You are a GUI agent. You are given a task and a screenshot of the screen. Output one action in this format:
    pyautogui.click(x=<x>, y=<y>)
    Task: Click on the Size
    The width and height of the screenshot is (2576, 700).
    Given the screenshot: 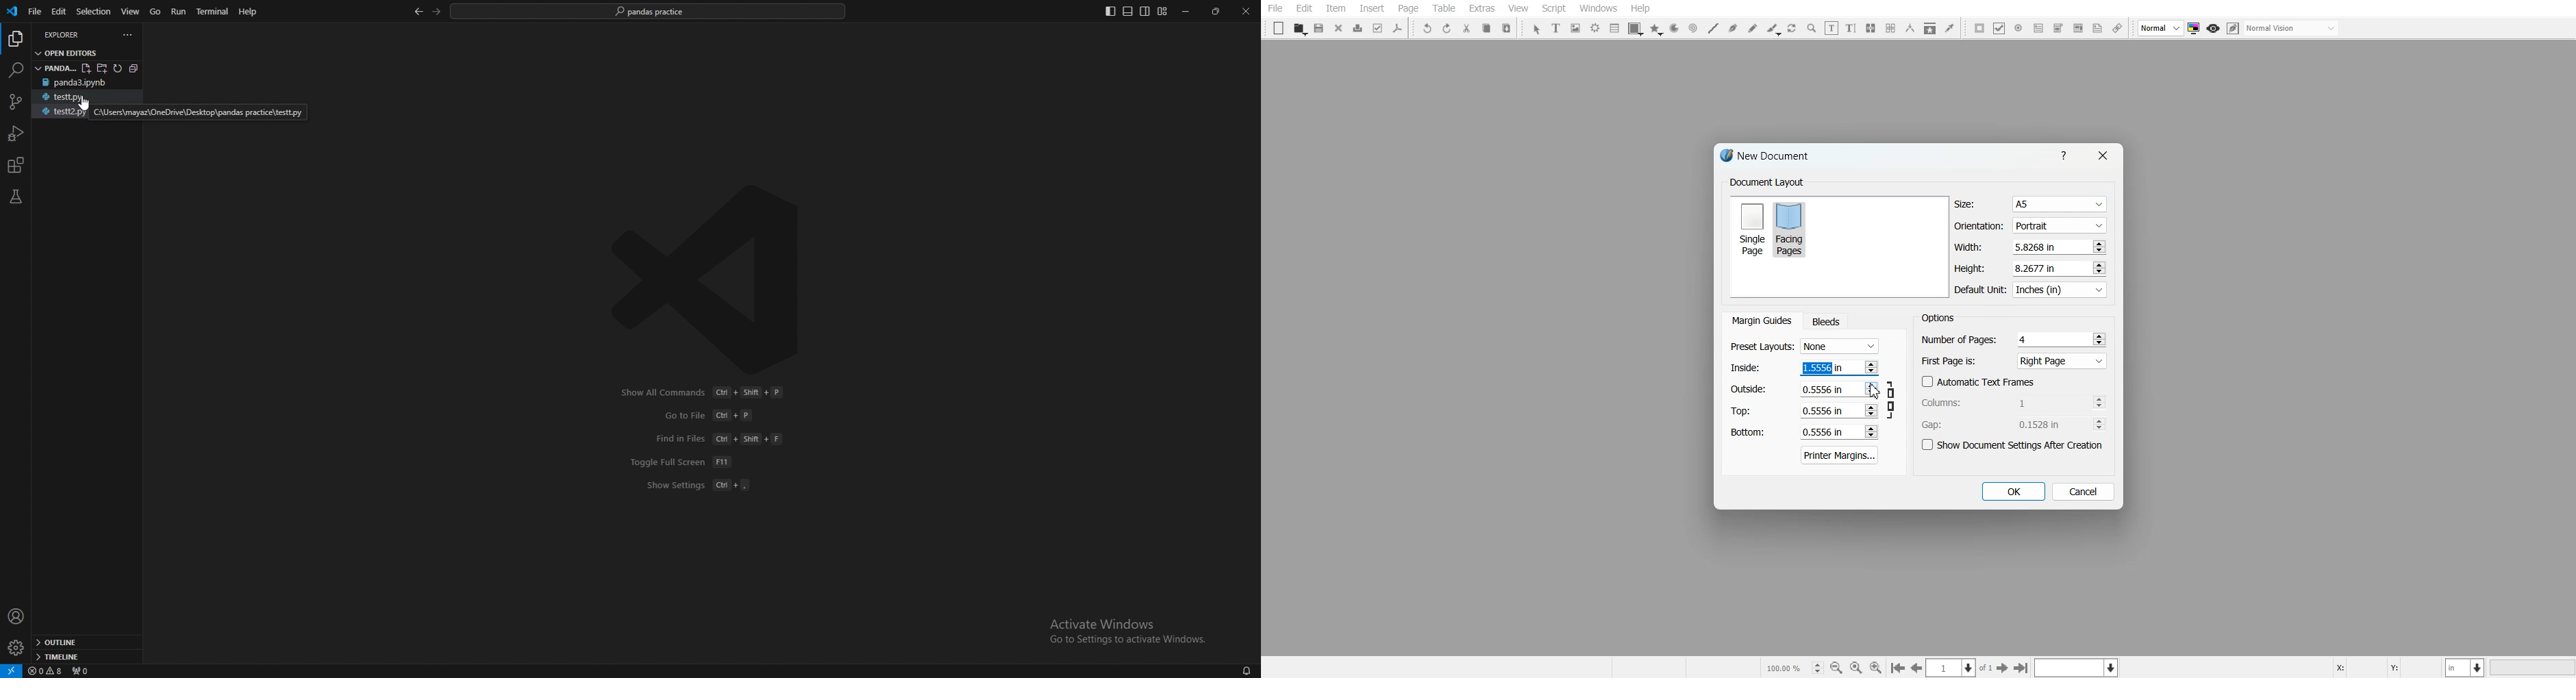 What is the action you would take?
    pyautogui.click(x=2031, y=204)
    